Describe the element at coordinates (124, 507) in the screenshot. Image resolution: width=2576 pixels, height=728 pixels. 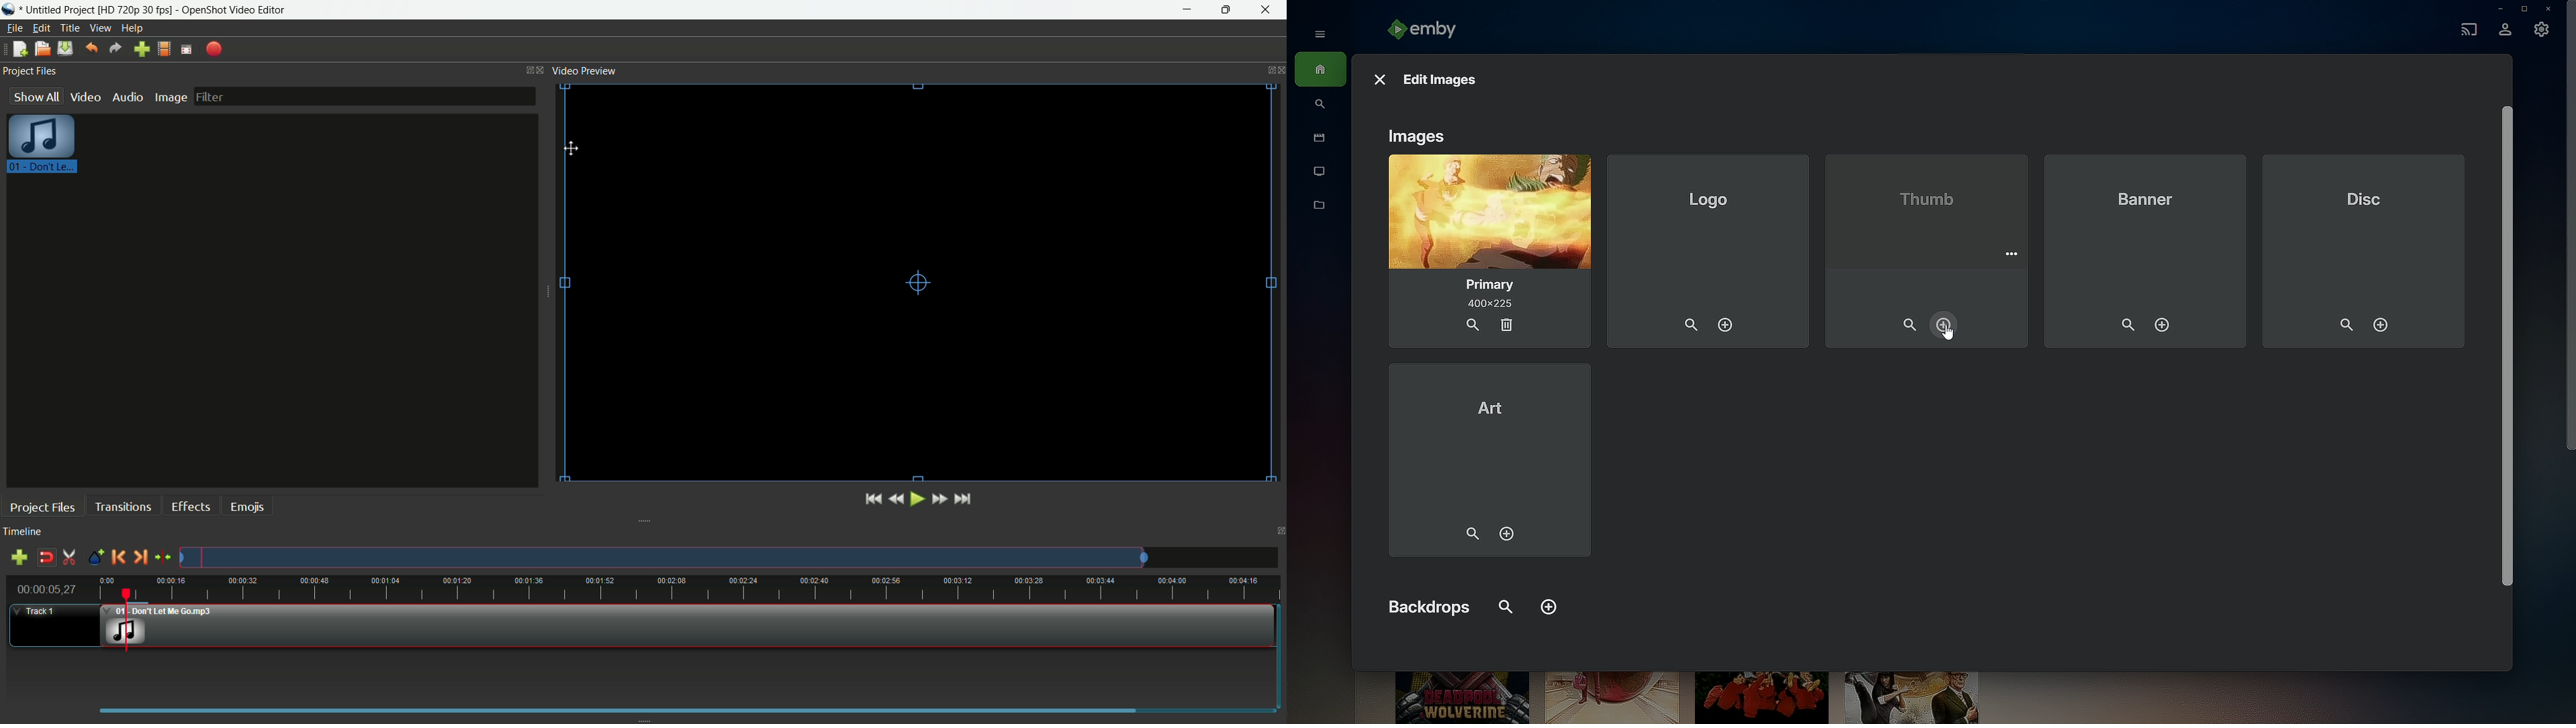
I see `transitions` at that location.